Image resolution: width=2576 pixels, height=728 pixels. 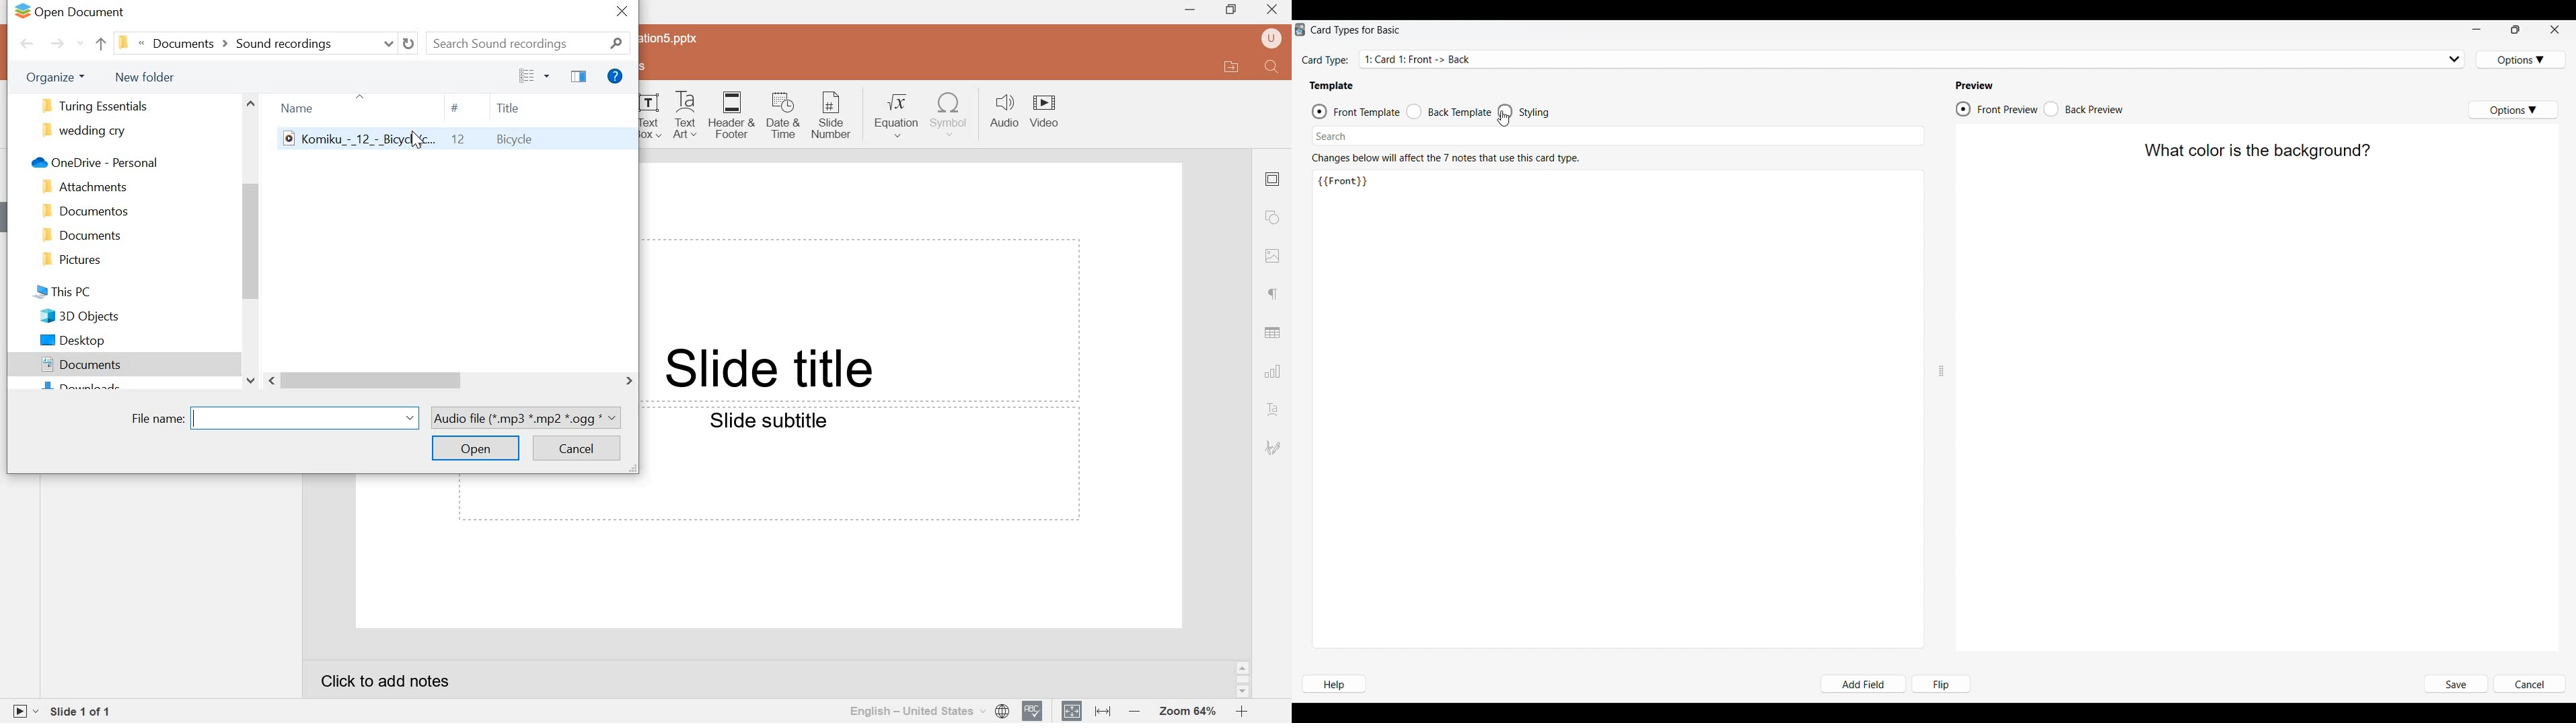 What do you see at coordinates (929, 711) in the screenshot?
I see `select document language` at bounding box center [929, 711].